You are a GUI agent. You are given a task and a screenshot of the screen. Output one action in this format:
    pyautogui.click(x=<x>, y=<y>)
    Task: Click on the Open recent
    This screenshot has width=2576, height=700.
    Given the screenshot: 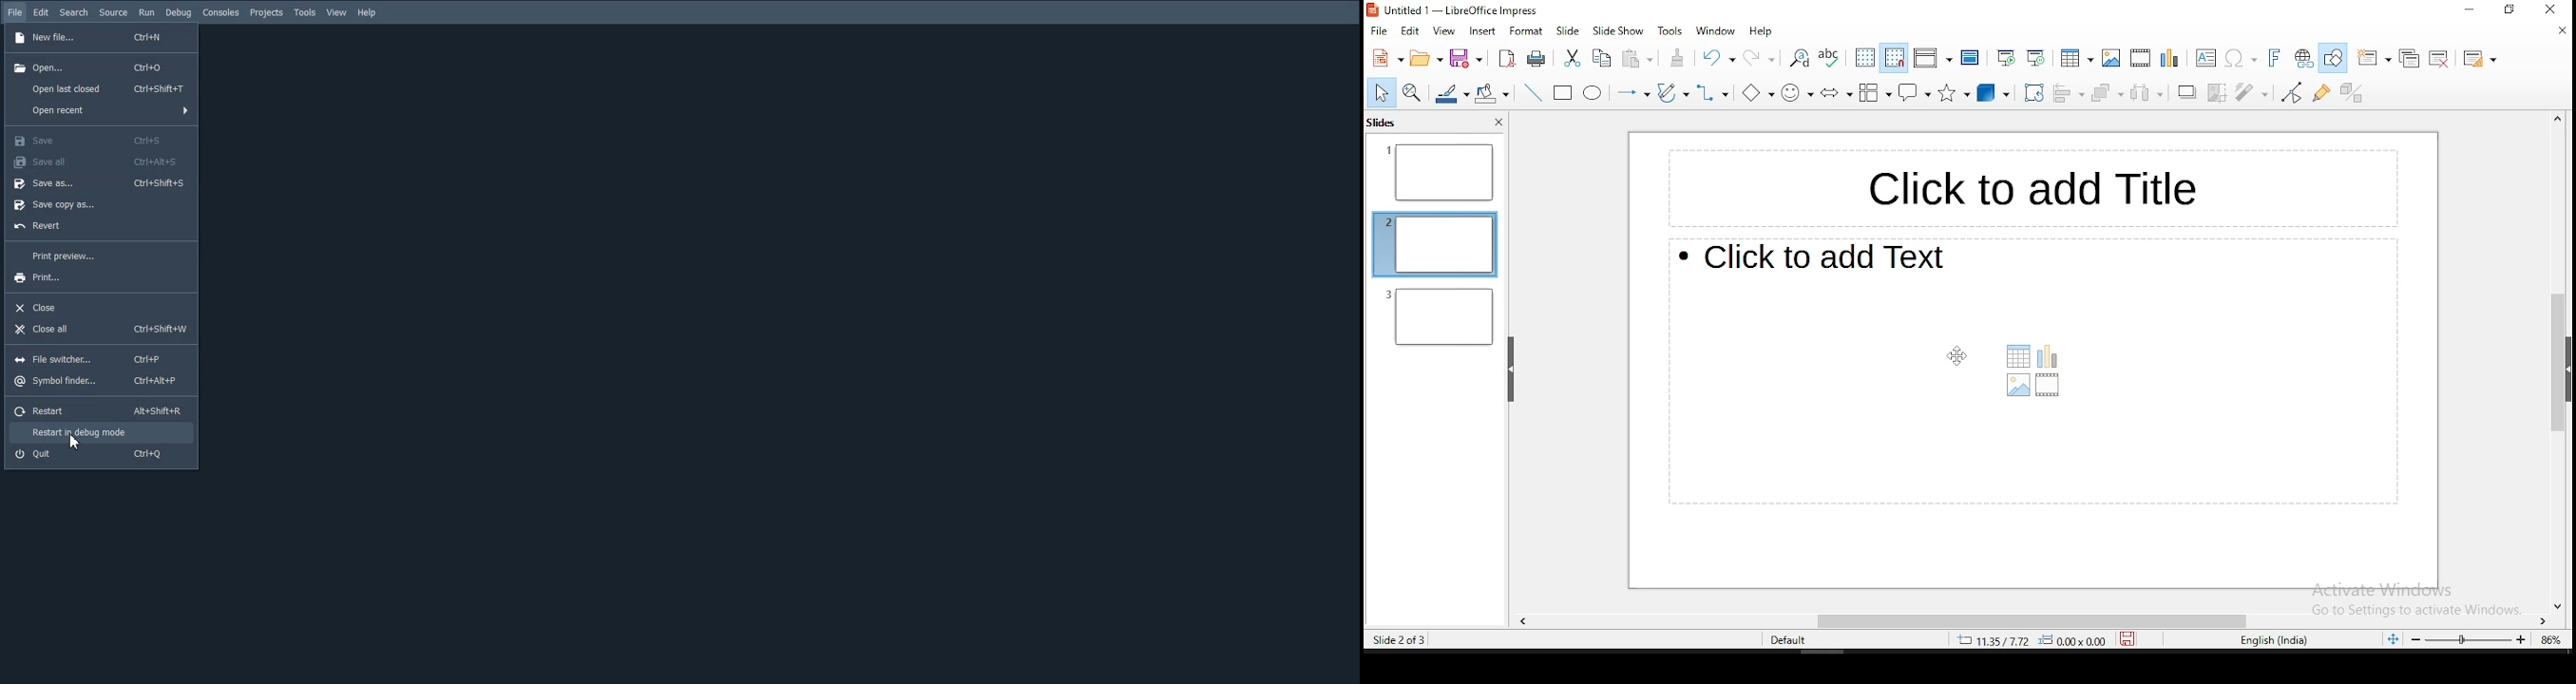 What is the action you would take?
    pyautogui.click(x=99, y=110)
    